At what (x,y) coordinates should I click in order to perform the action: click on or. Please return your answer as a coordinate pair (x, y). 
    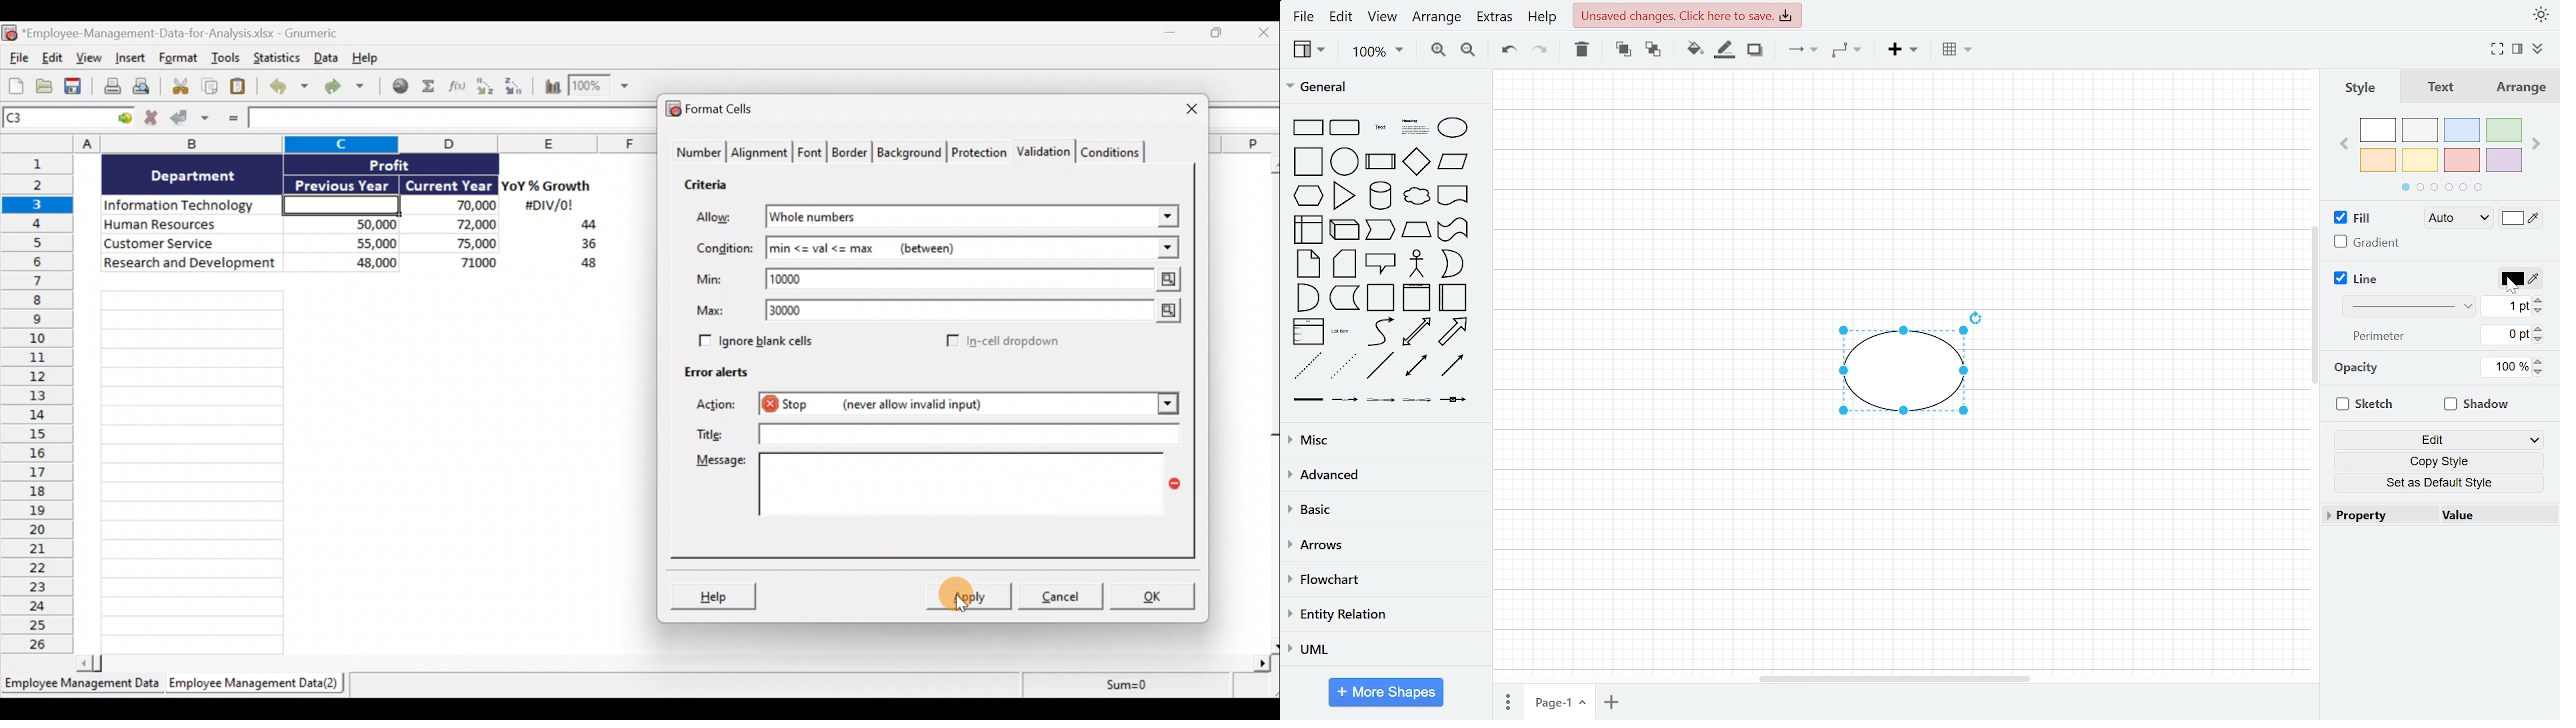
    Looking at the image, I should click on (1451, 264).